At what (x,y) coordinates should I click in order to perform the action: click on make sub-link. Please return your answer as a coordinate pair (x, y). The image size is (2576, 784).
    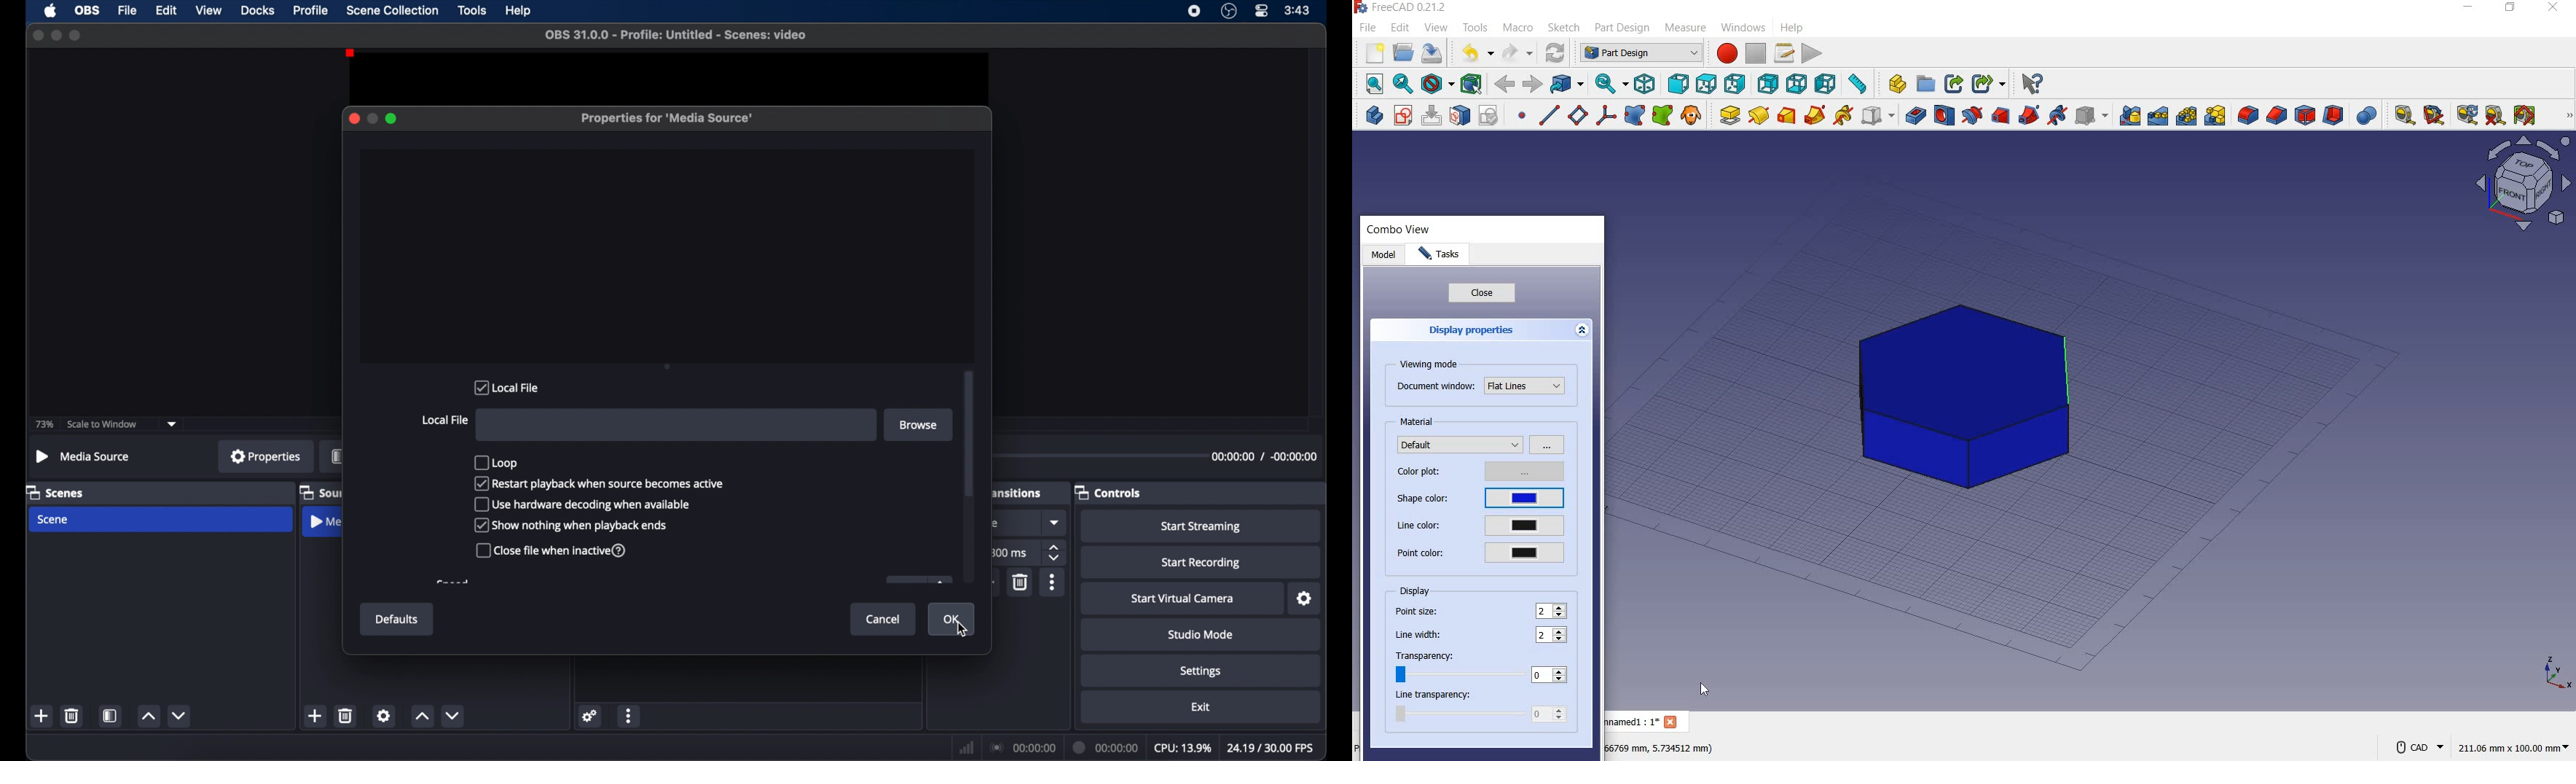
    Looking at the image, I should click on (1987, 85).